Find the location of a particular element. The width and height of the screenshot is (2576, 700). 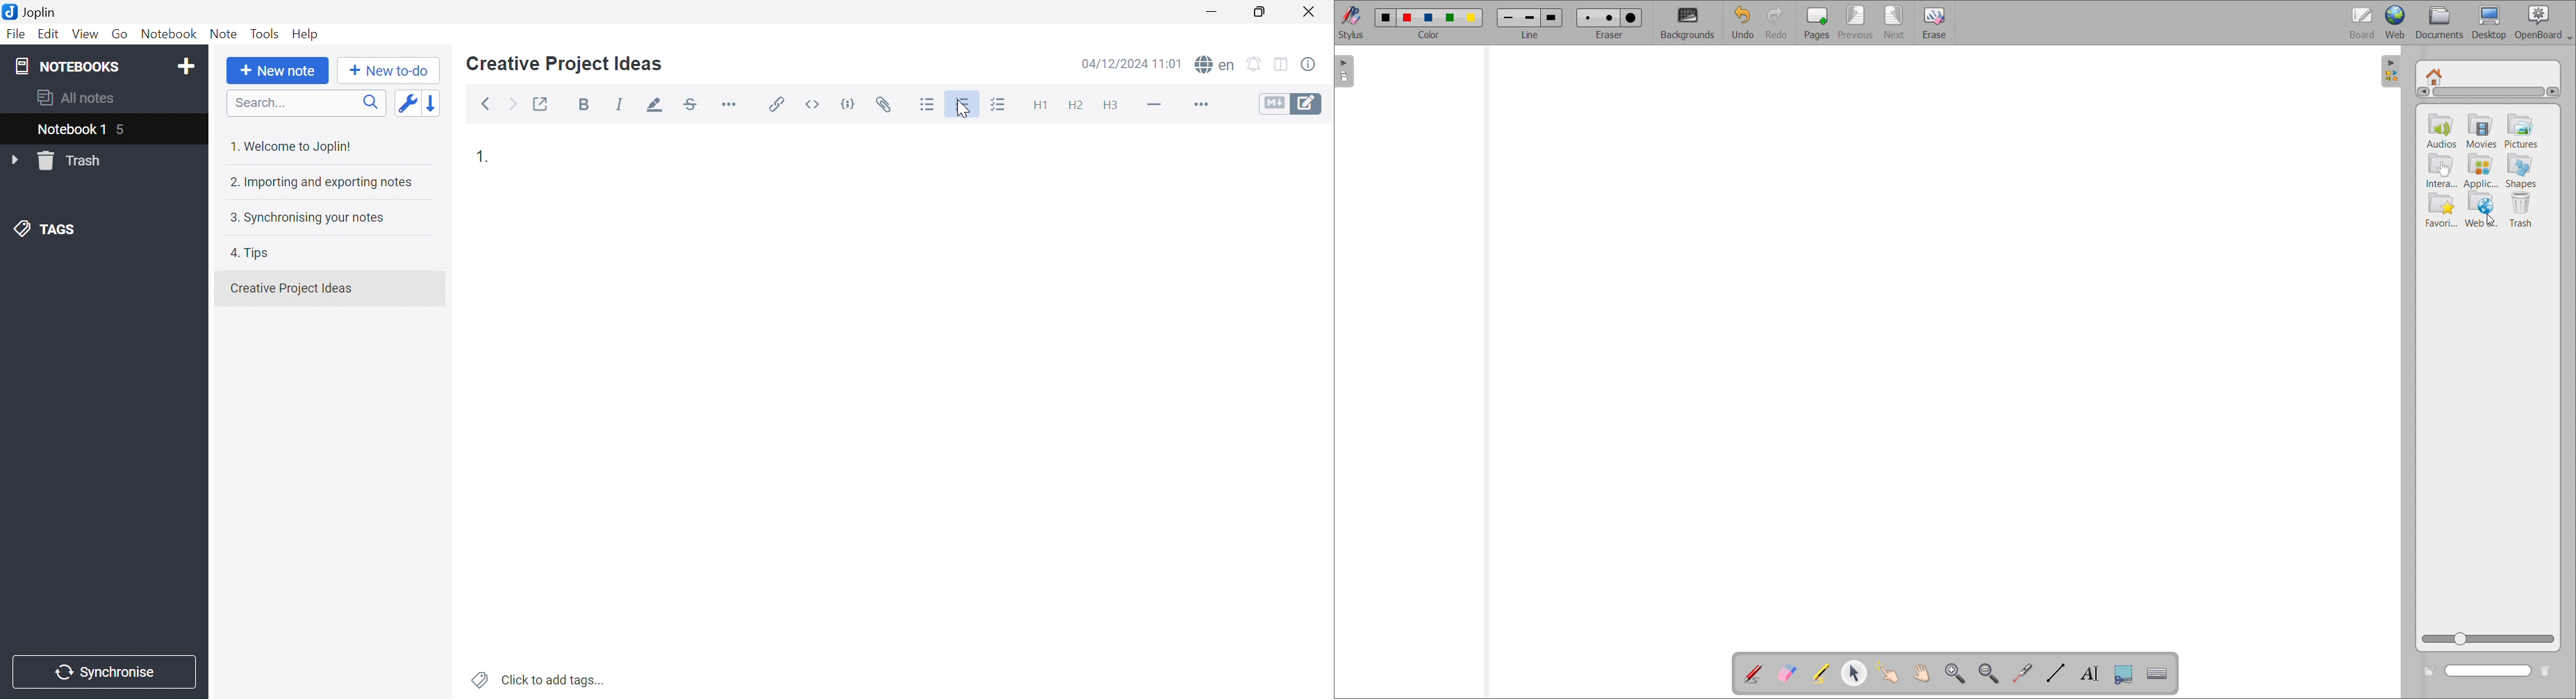

draw lines is located at coordinates (2056, 673).